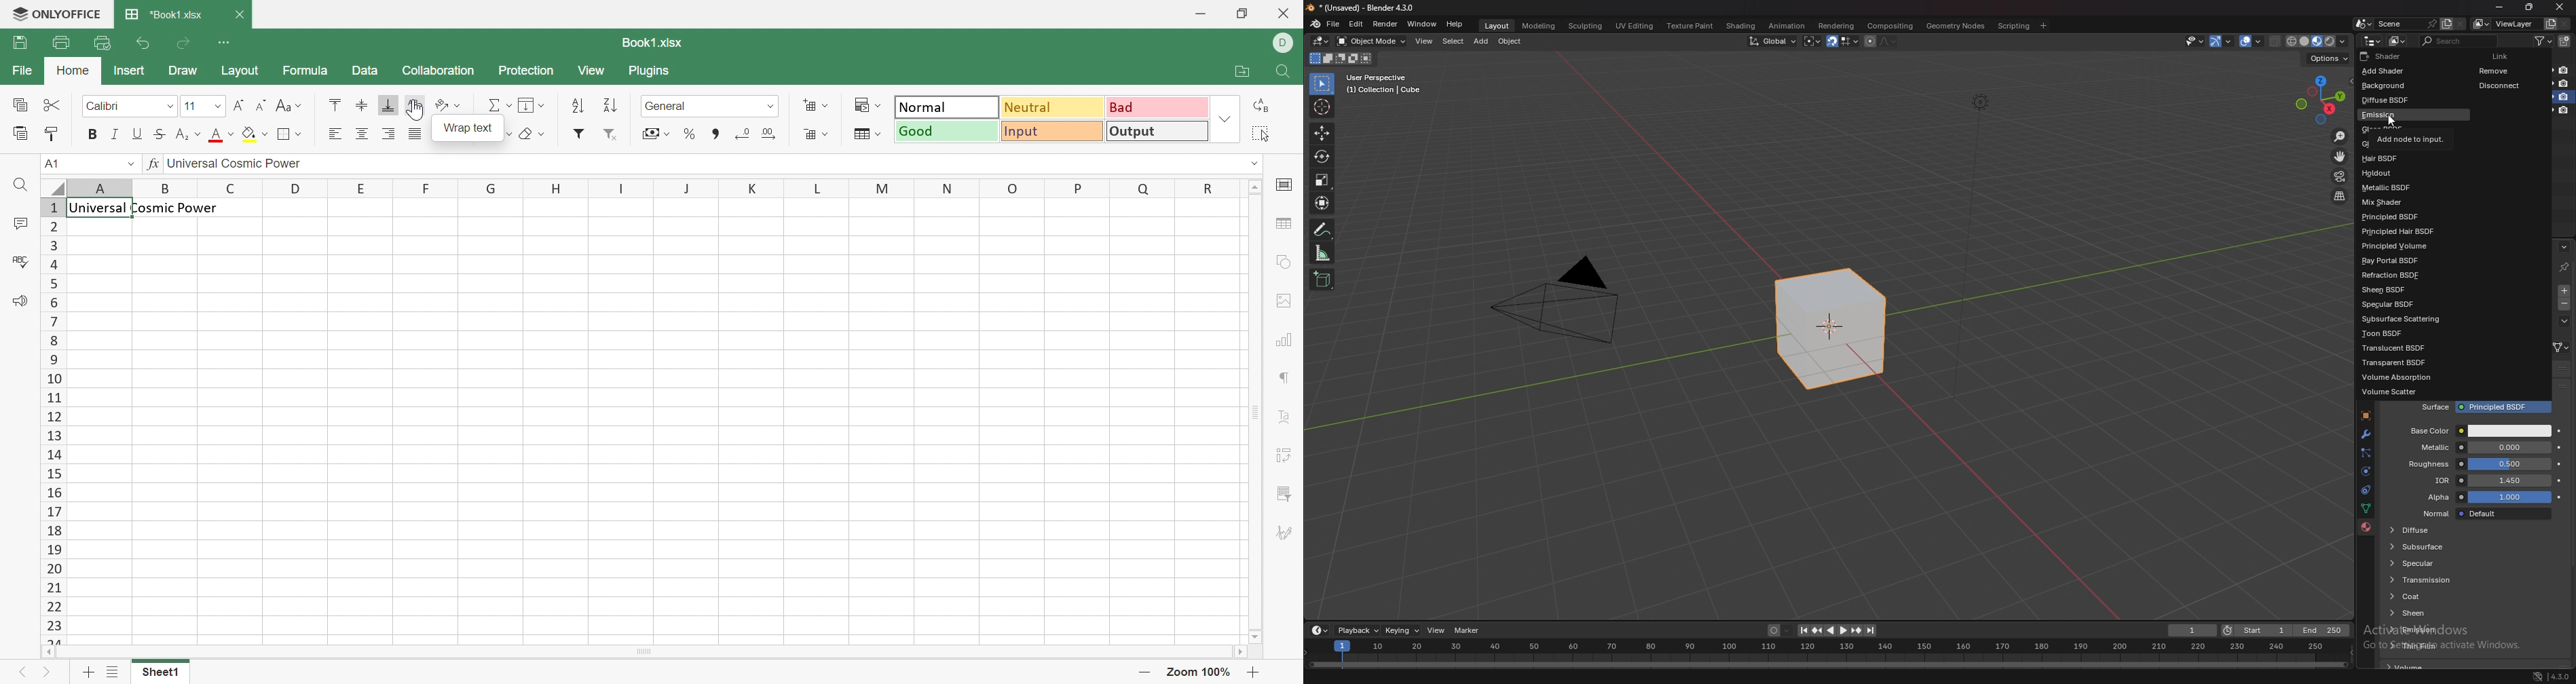 This screenshot has width=2576, height=700. What do you see at coordinates (638, 185) in the screenshot?
I see `Column Names` at bounding box center [638, 185].